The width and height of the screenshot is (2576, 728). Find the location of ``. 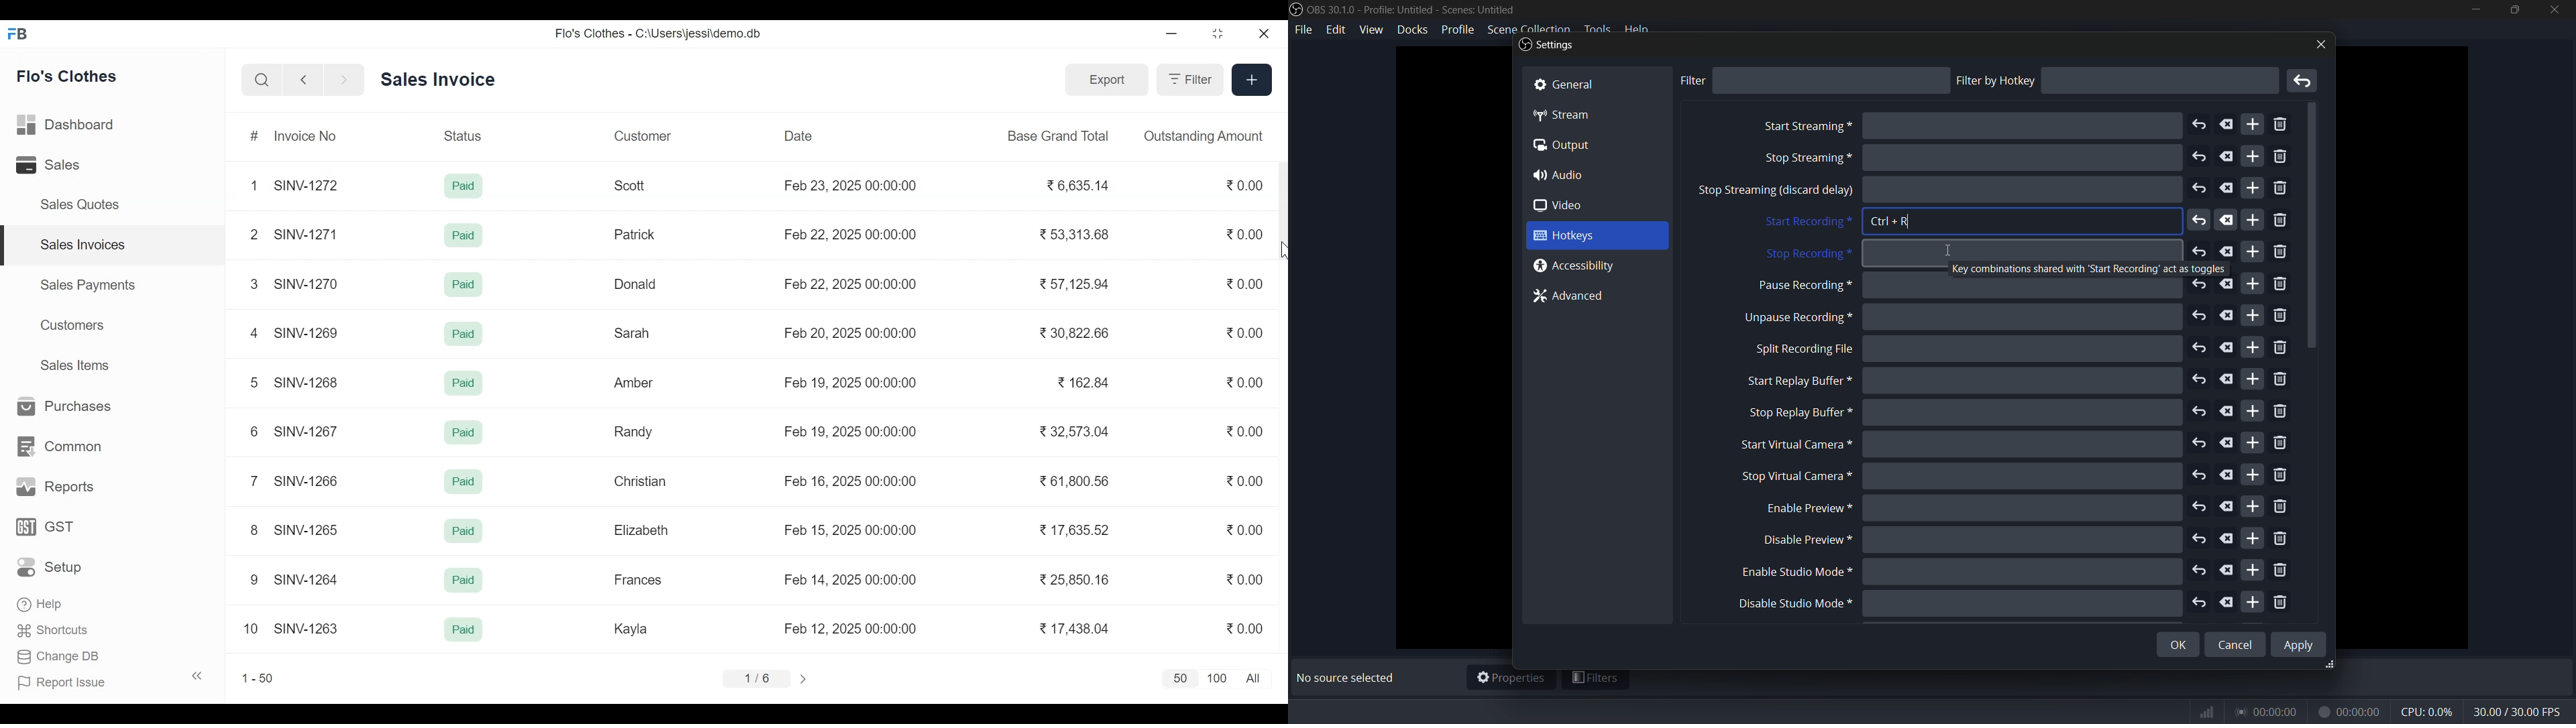

 is located at coordinates (465, 433).